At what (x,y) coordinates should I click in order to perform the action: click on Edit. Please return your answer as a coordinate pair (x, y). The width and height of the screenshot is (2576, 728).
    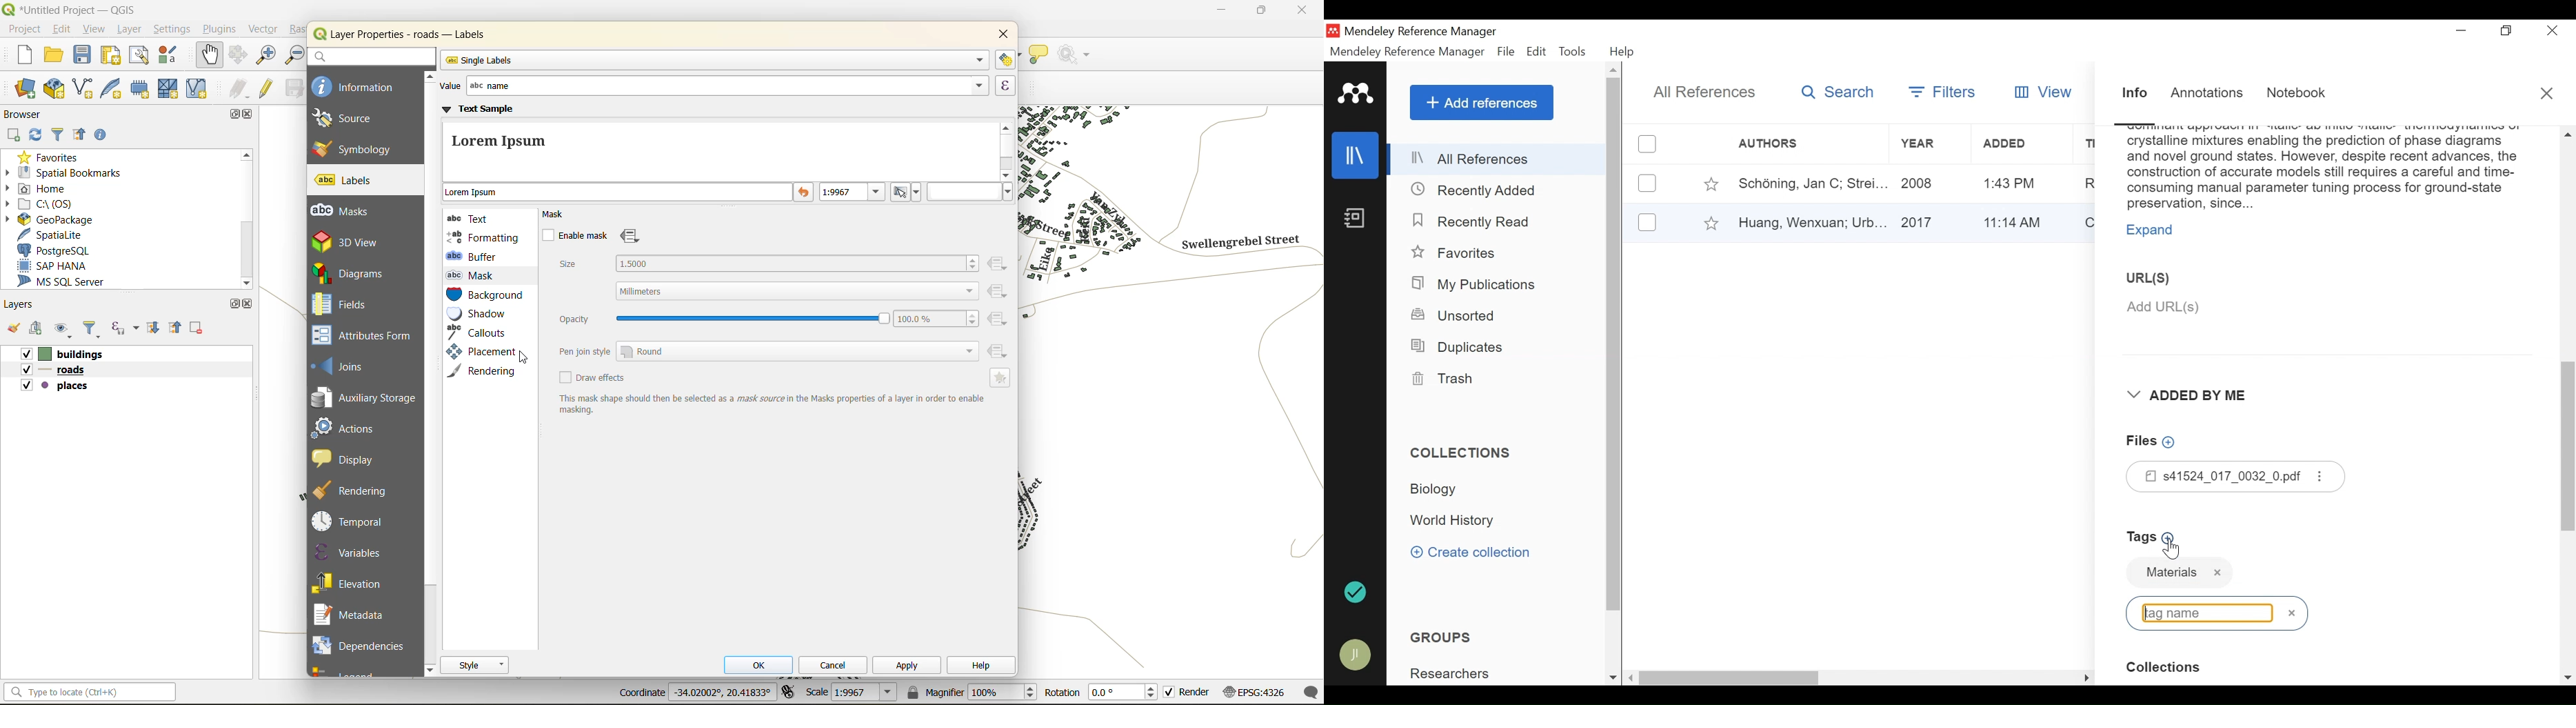
    Looking at the image, I should click on (1537, 52).